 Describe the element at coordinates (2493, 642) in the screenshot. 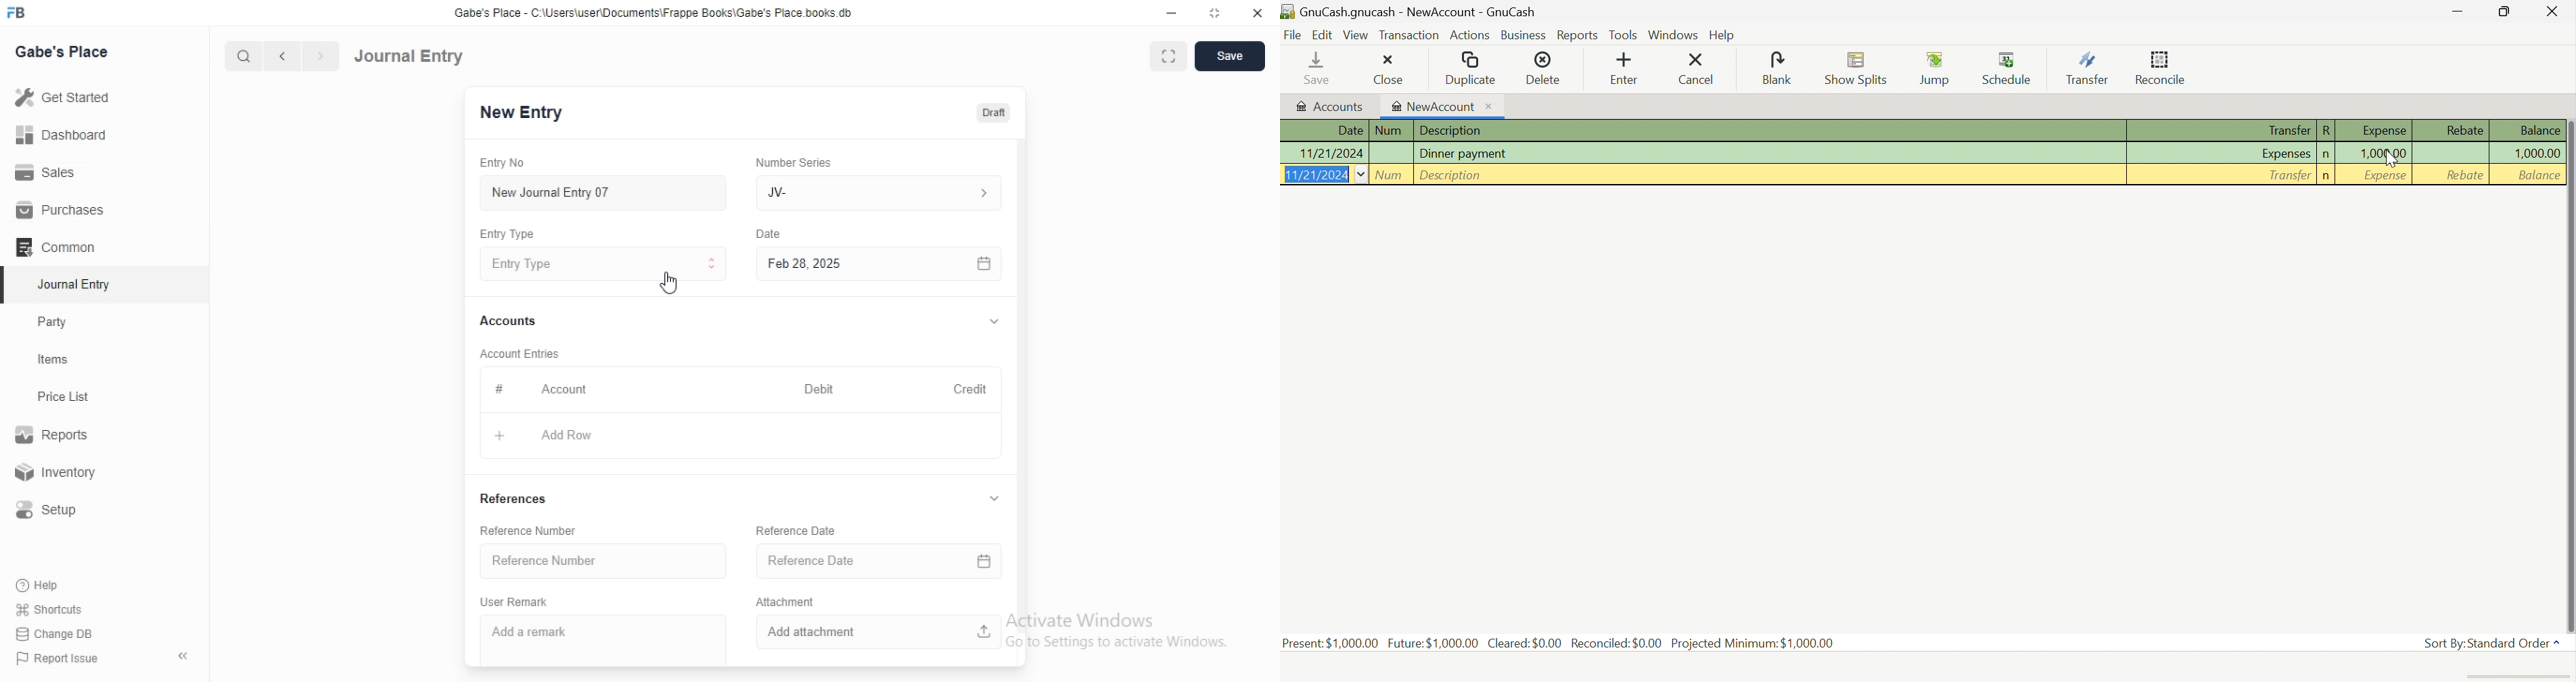

I see `Sort By: Standard Order` at that location.